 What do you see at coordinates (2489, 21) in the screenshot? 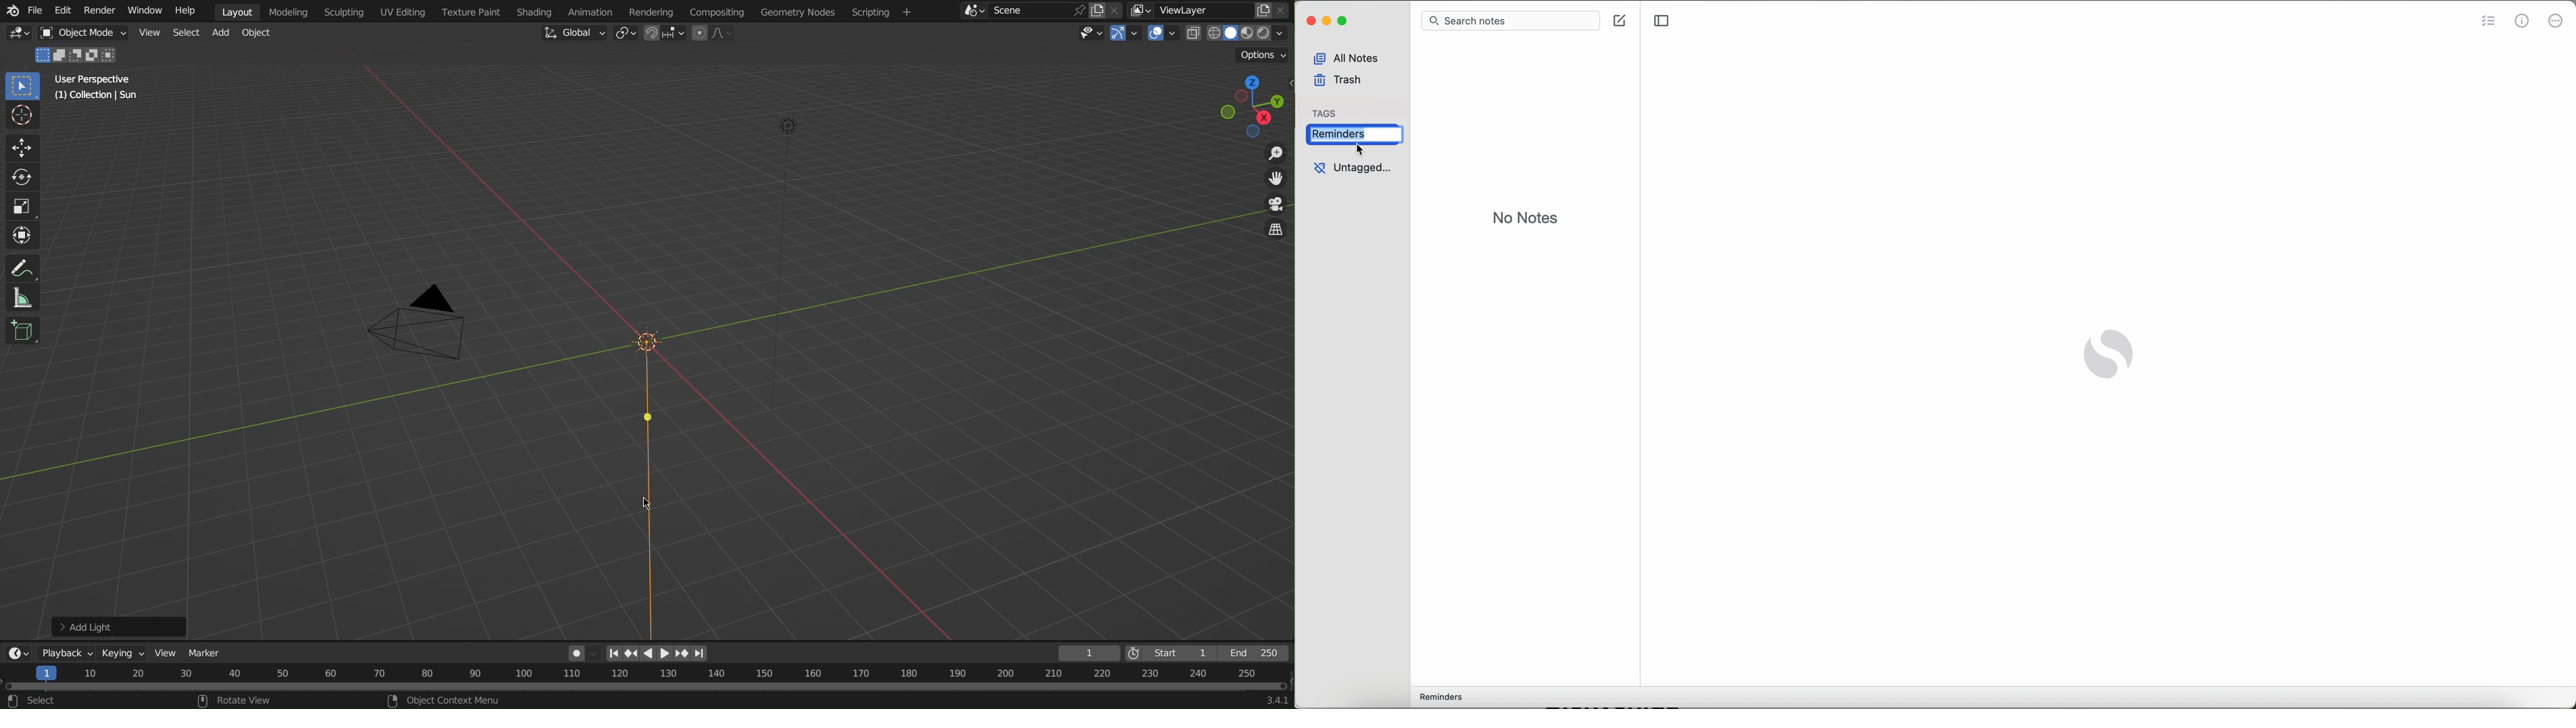
I see `check list` at bounding box center [2489, 21].